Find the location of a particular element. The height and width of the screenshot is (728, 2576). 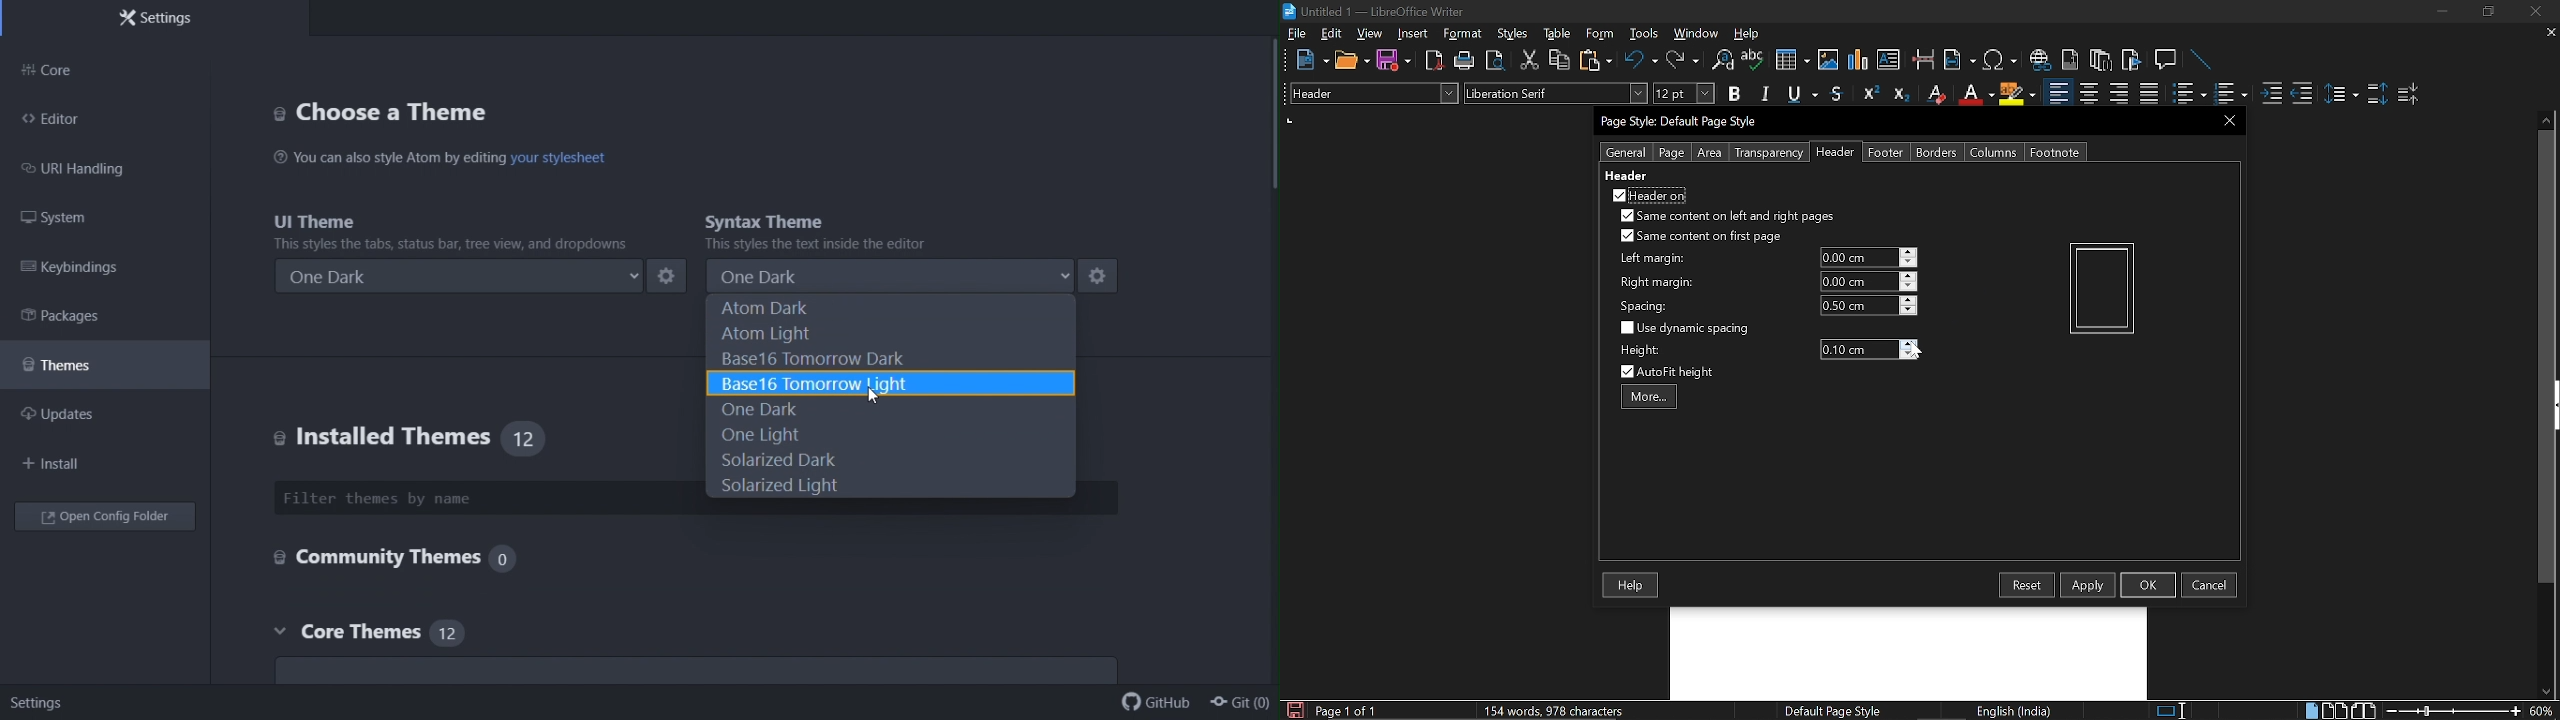

current spacing is located at coordinates (1858, 305).